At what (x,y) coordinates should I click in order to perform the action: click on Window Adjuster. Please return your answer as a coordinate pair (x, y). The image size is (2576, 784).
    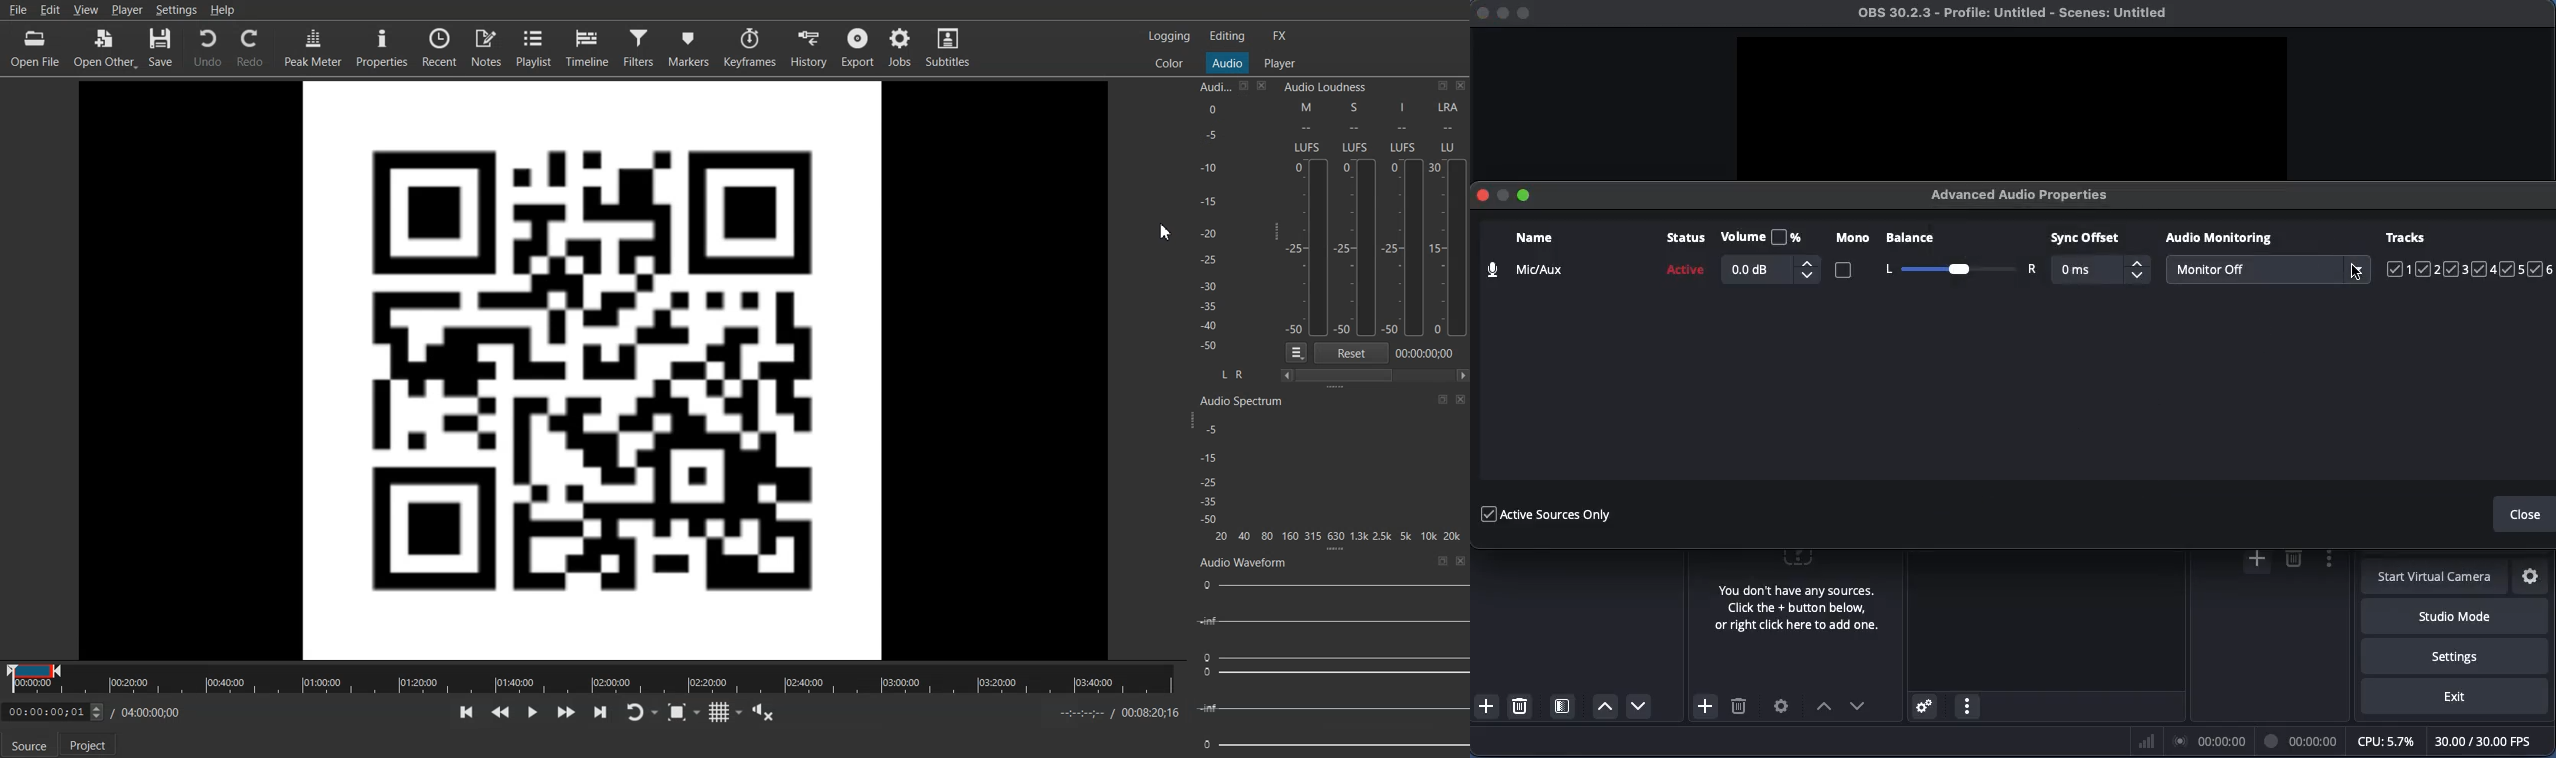
    Looking at the image, I should click on (1335, 550).